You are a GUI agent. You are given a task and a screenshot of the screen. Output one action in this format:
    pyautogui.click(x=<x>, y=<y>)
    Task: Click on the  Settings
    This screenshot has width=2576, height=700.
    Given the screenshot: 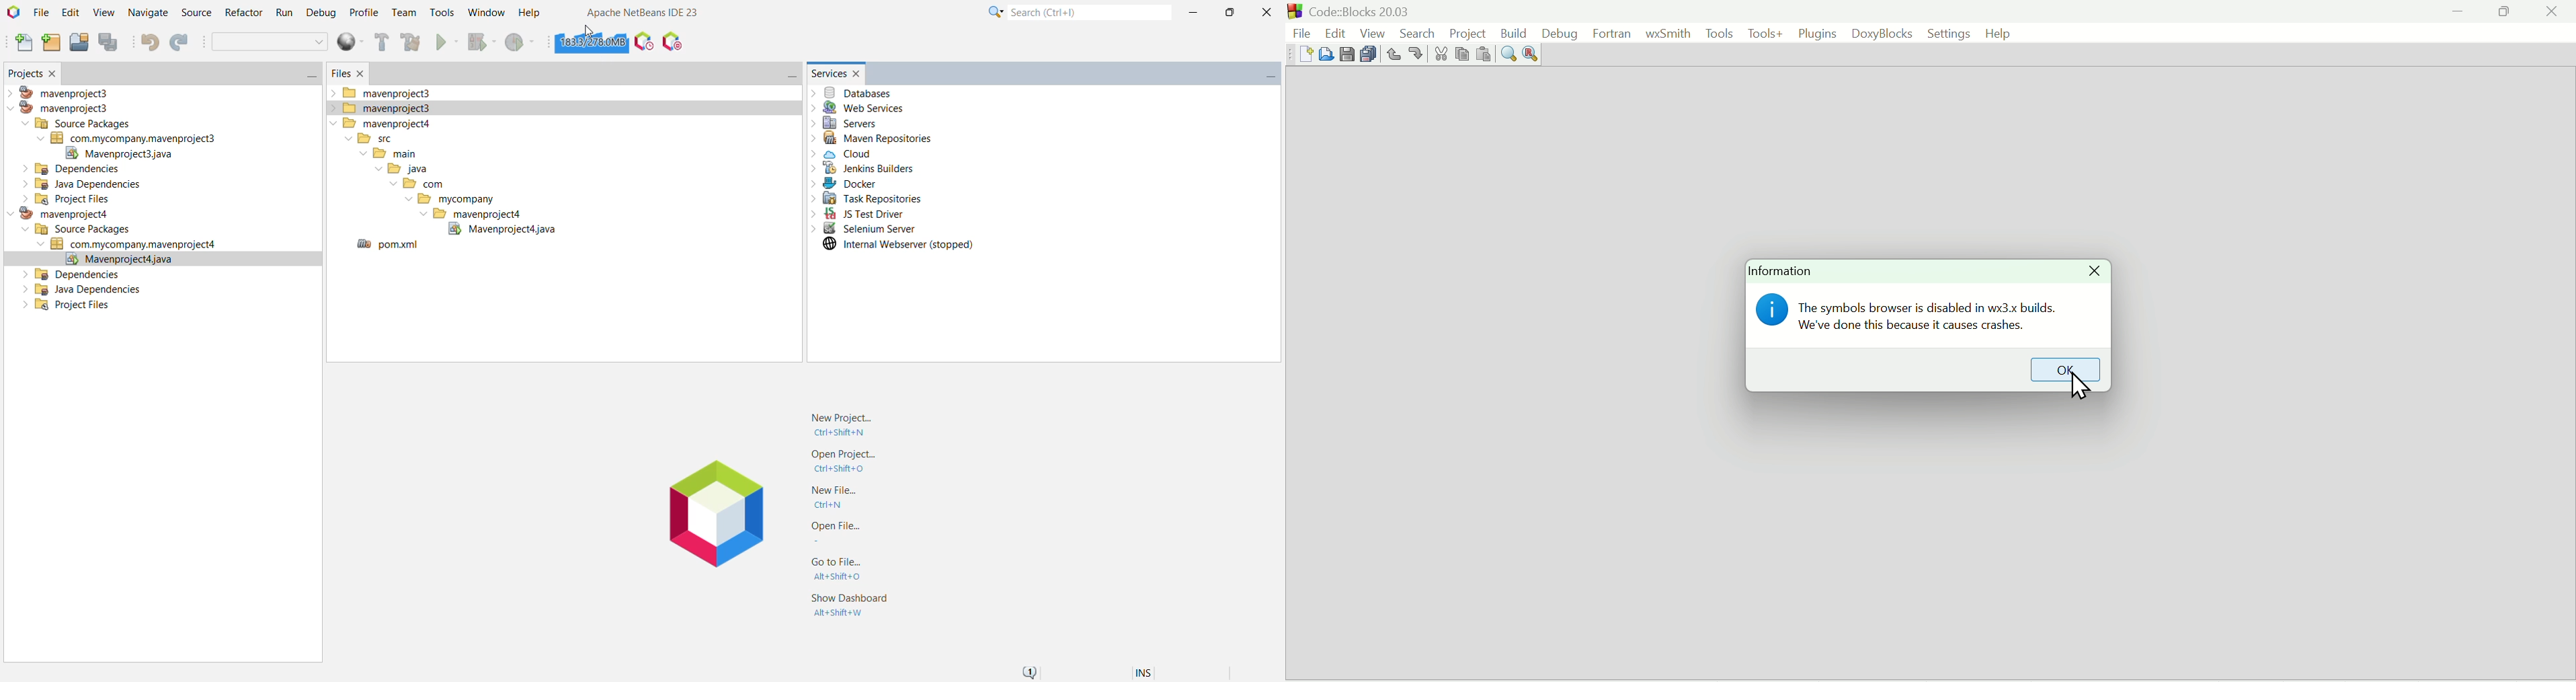 What is the action you would take?
    pyautogui.click(x=1943, y=33)
    